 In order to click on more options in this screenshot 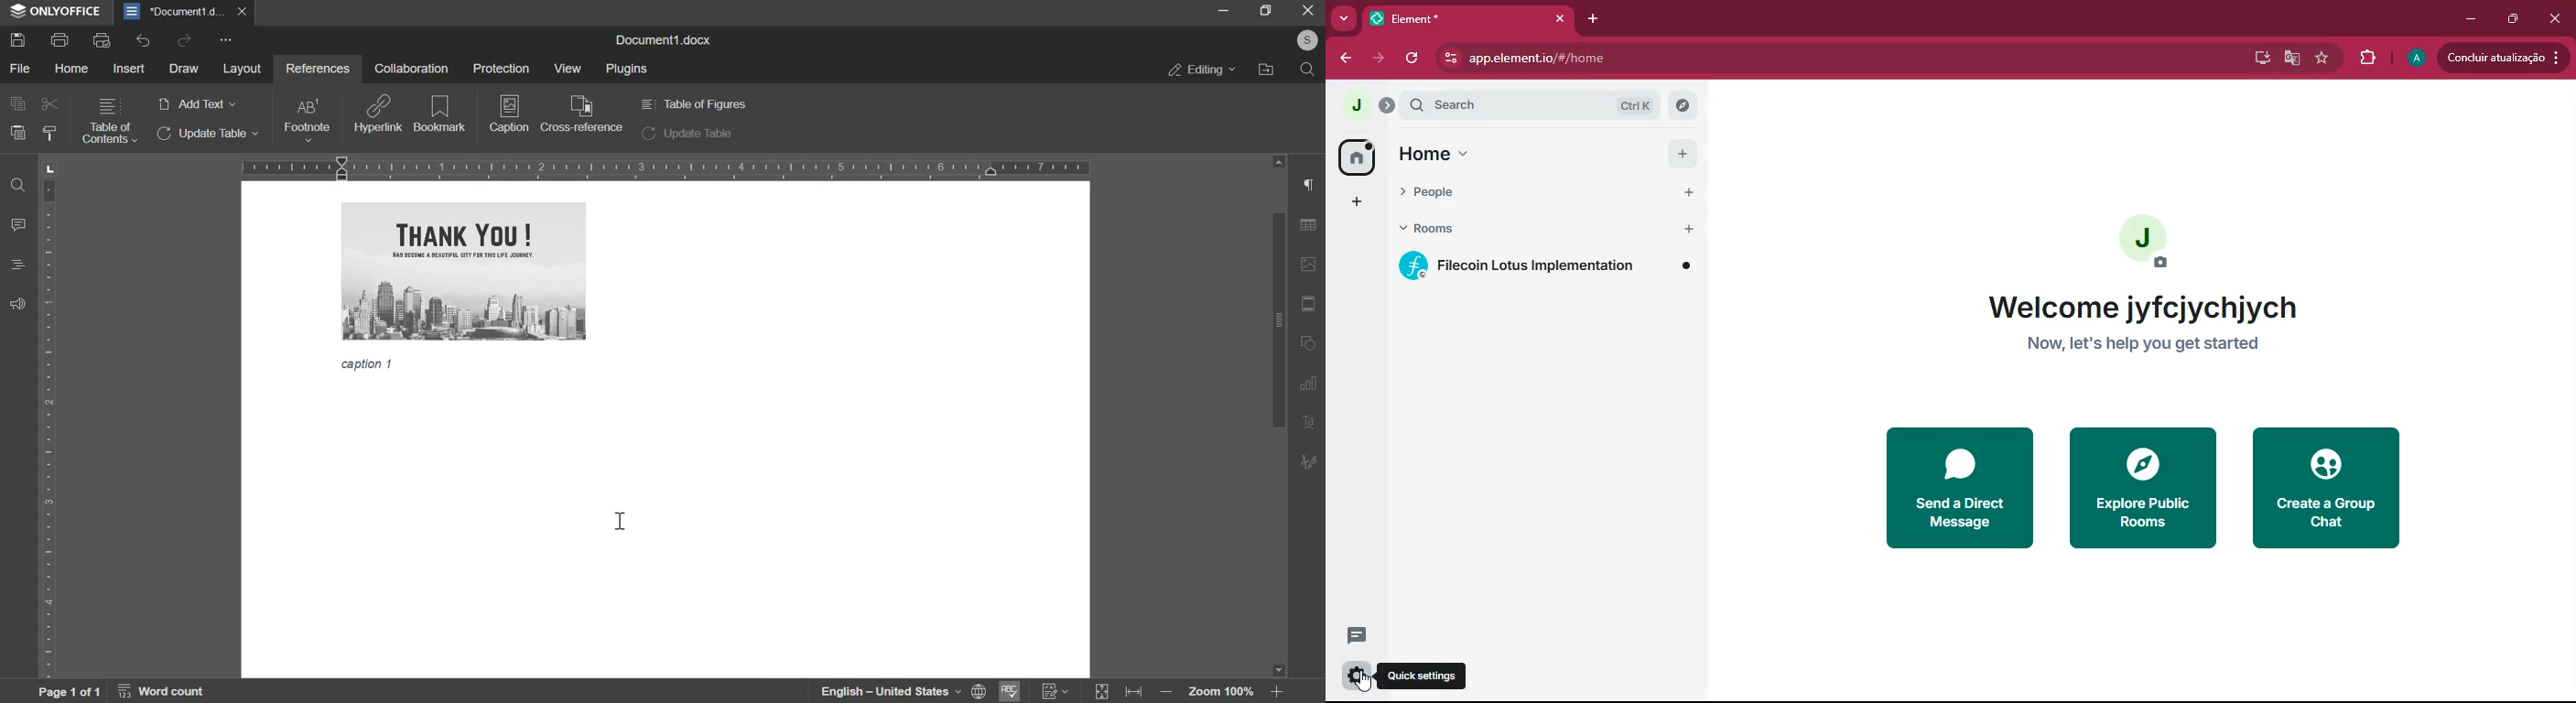, I will do `click(228, 41)`.